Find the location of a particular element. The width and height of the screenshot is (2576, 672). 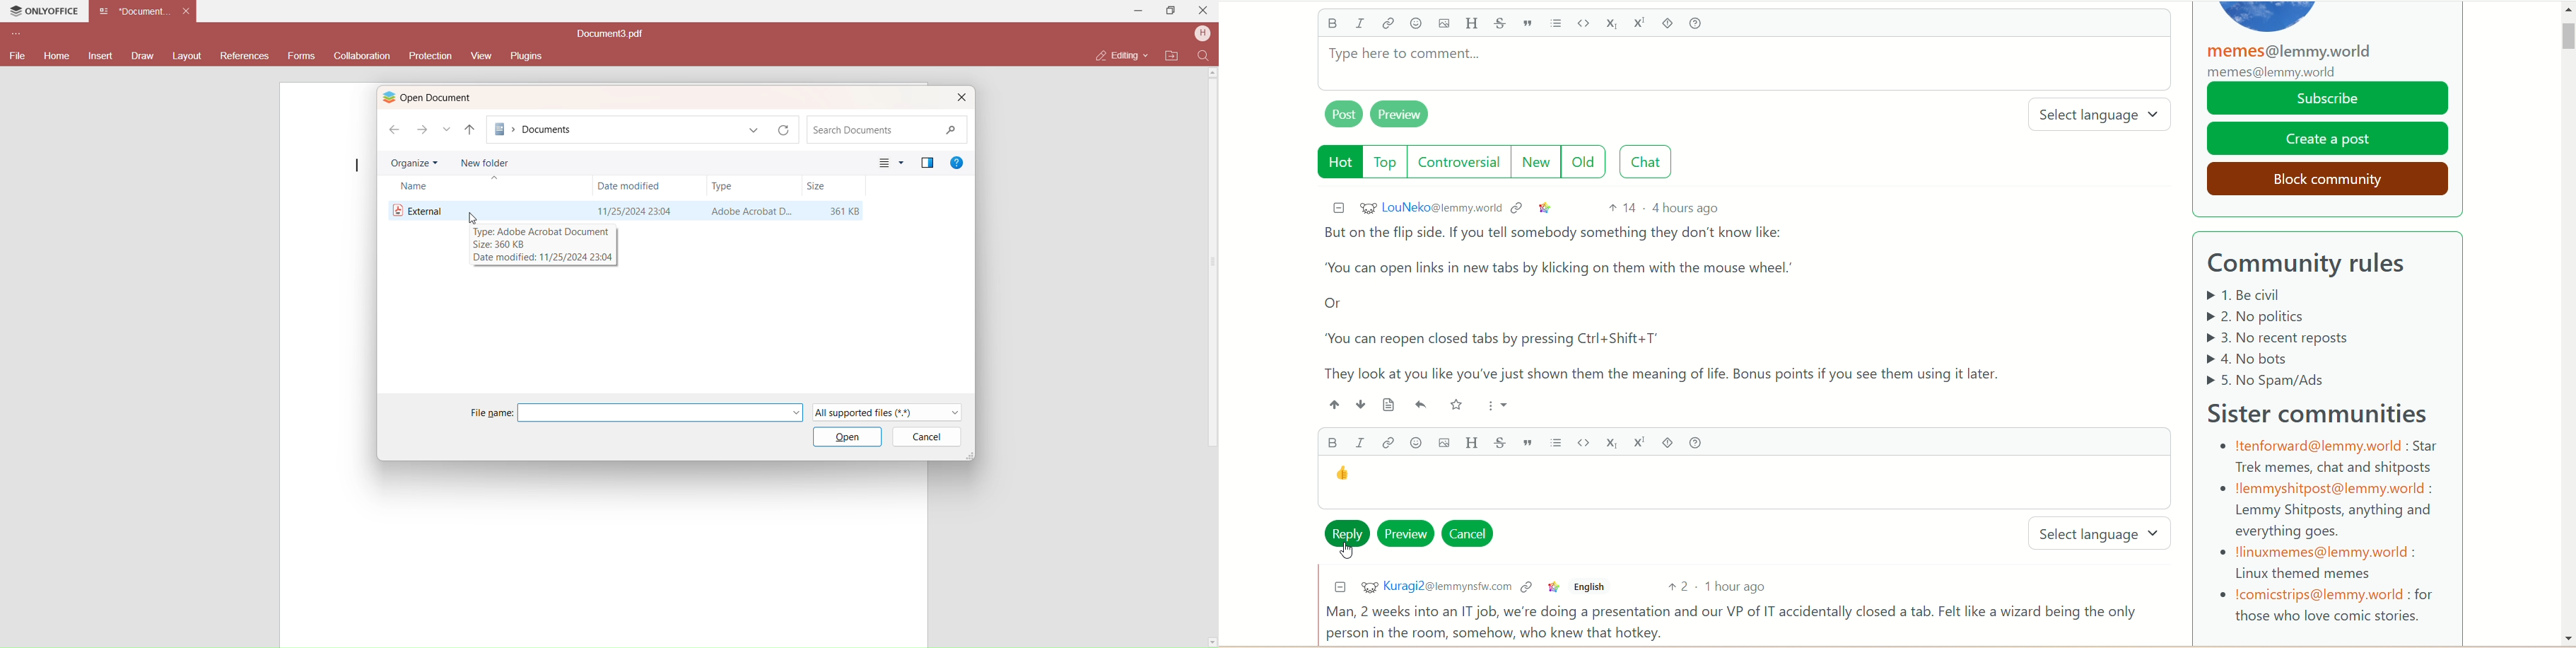

minimize is located at coordinates (1335, 588).